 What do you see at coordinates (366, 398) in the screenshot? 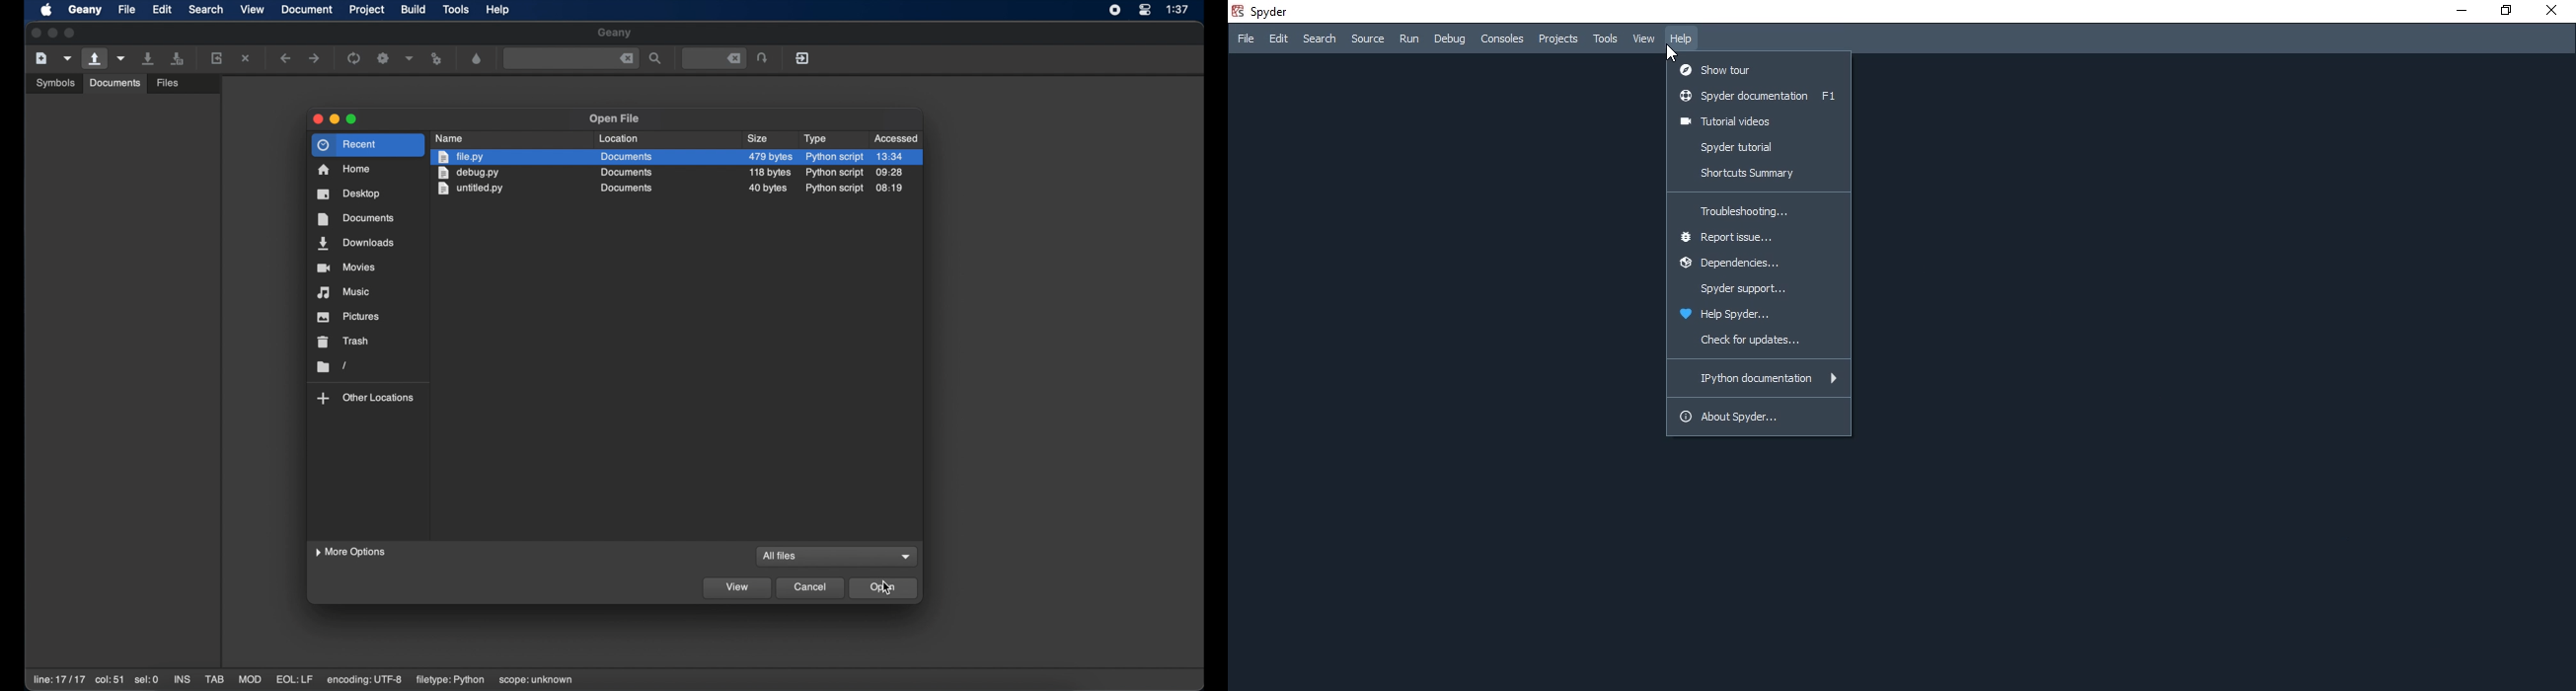
I see `other locations` at bounding box center [366, 398].